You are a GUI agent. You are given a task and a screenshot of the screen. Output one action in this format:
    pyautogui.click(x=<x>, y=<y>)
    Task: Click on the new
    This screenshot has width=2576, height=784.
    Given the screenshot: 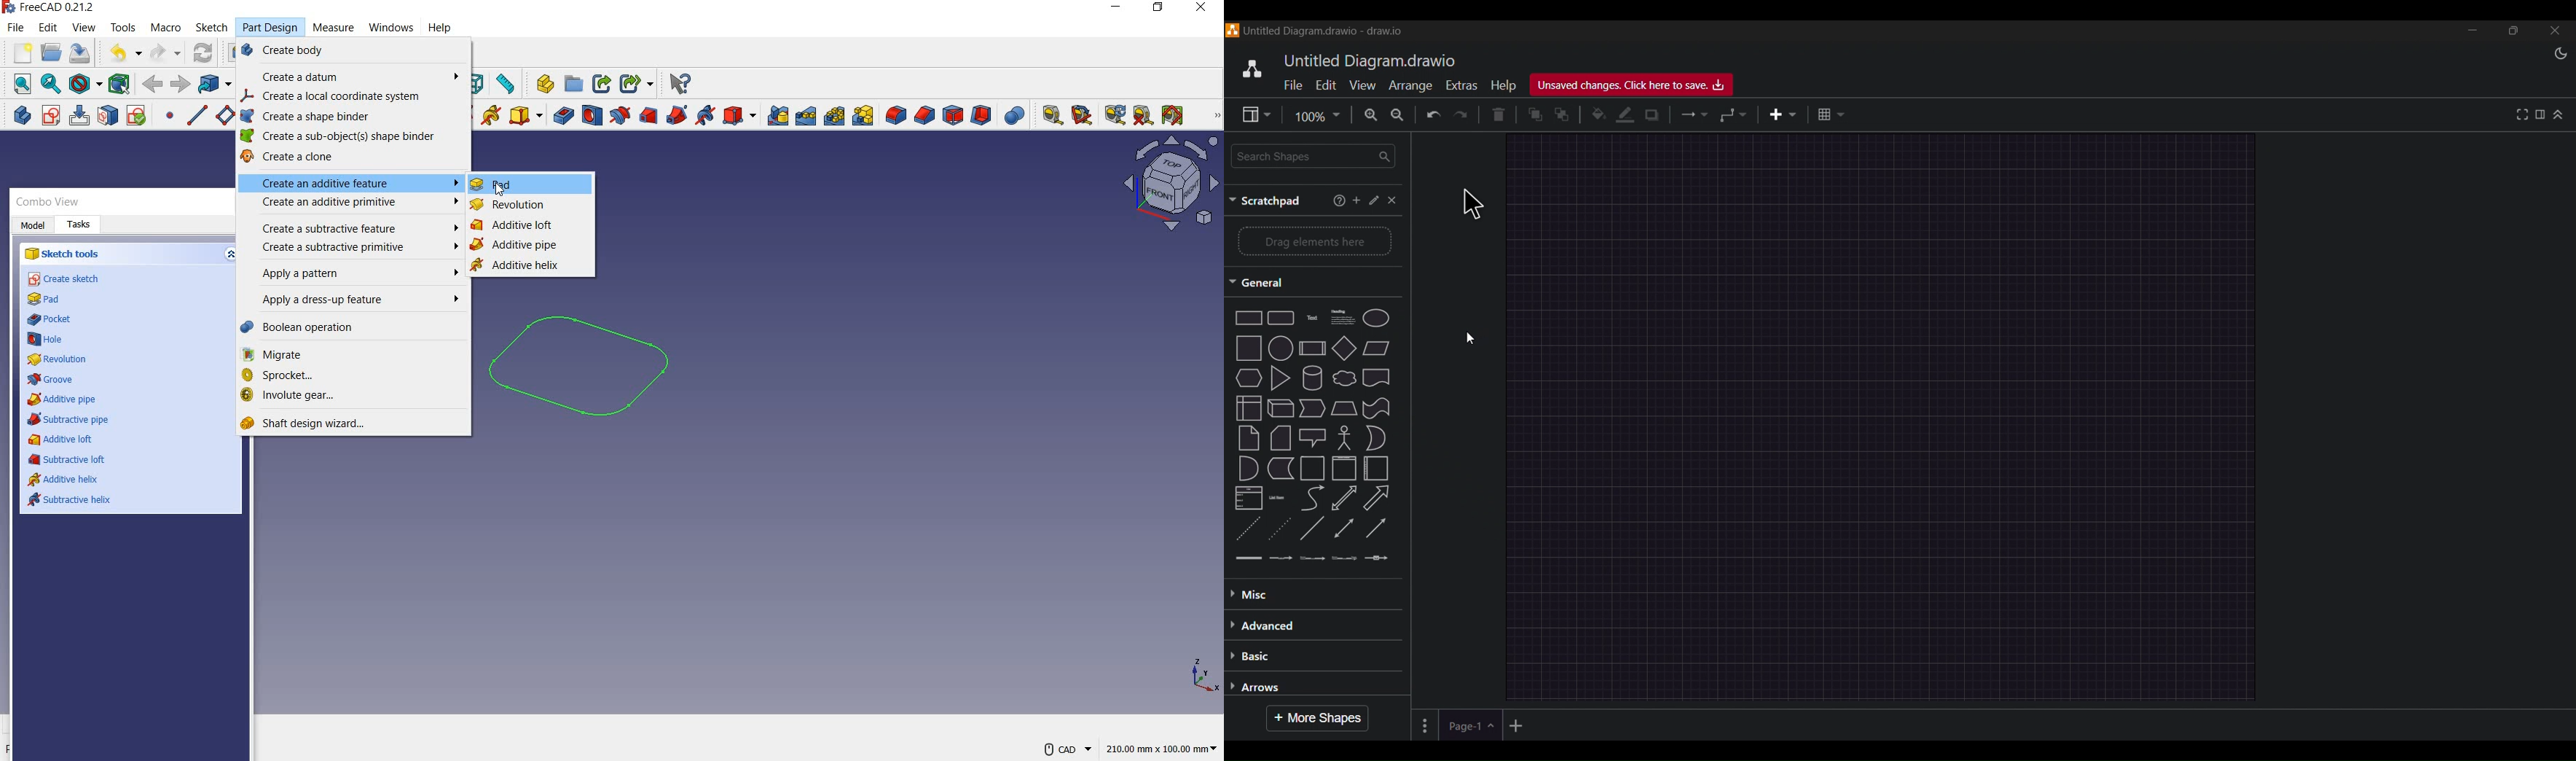 What is the action you would take?
    pyautogui.click(x=18, y=52)
    